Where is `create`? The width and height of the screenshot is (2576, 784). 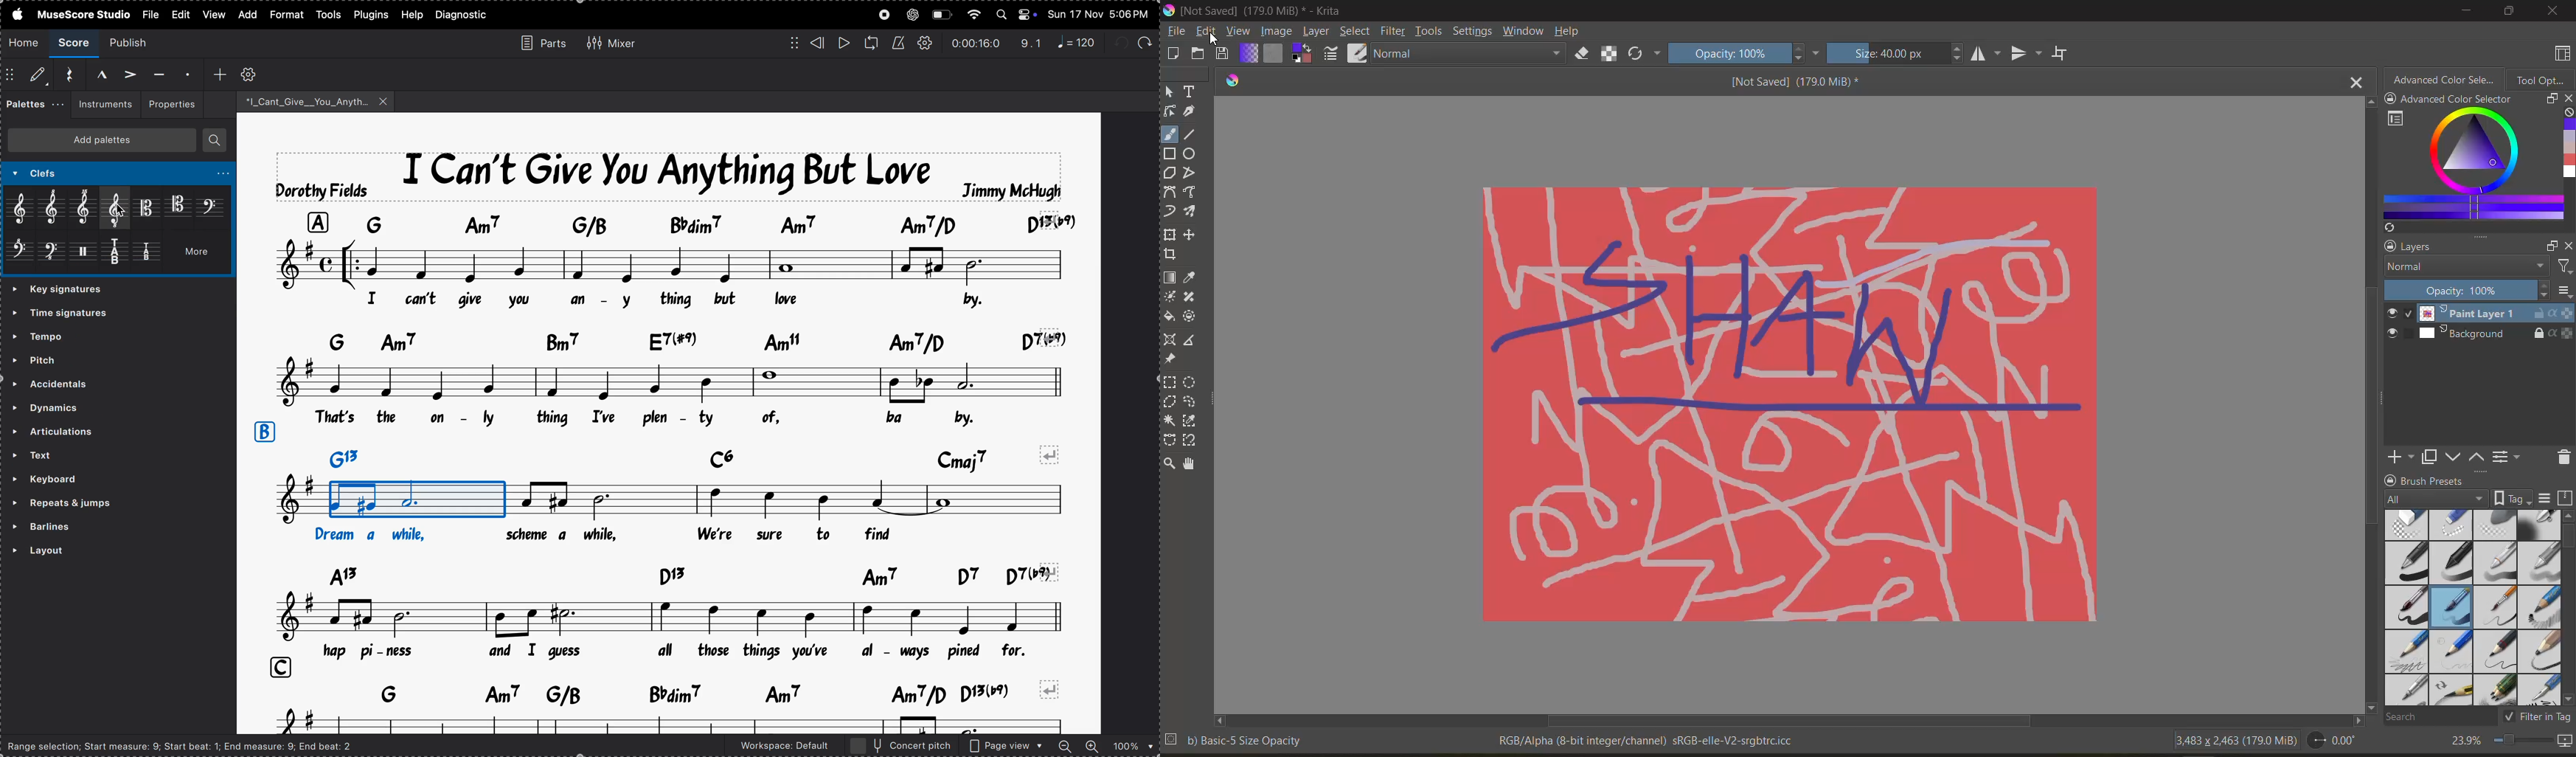
create is located at coordinates (1173, 52).